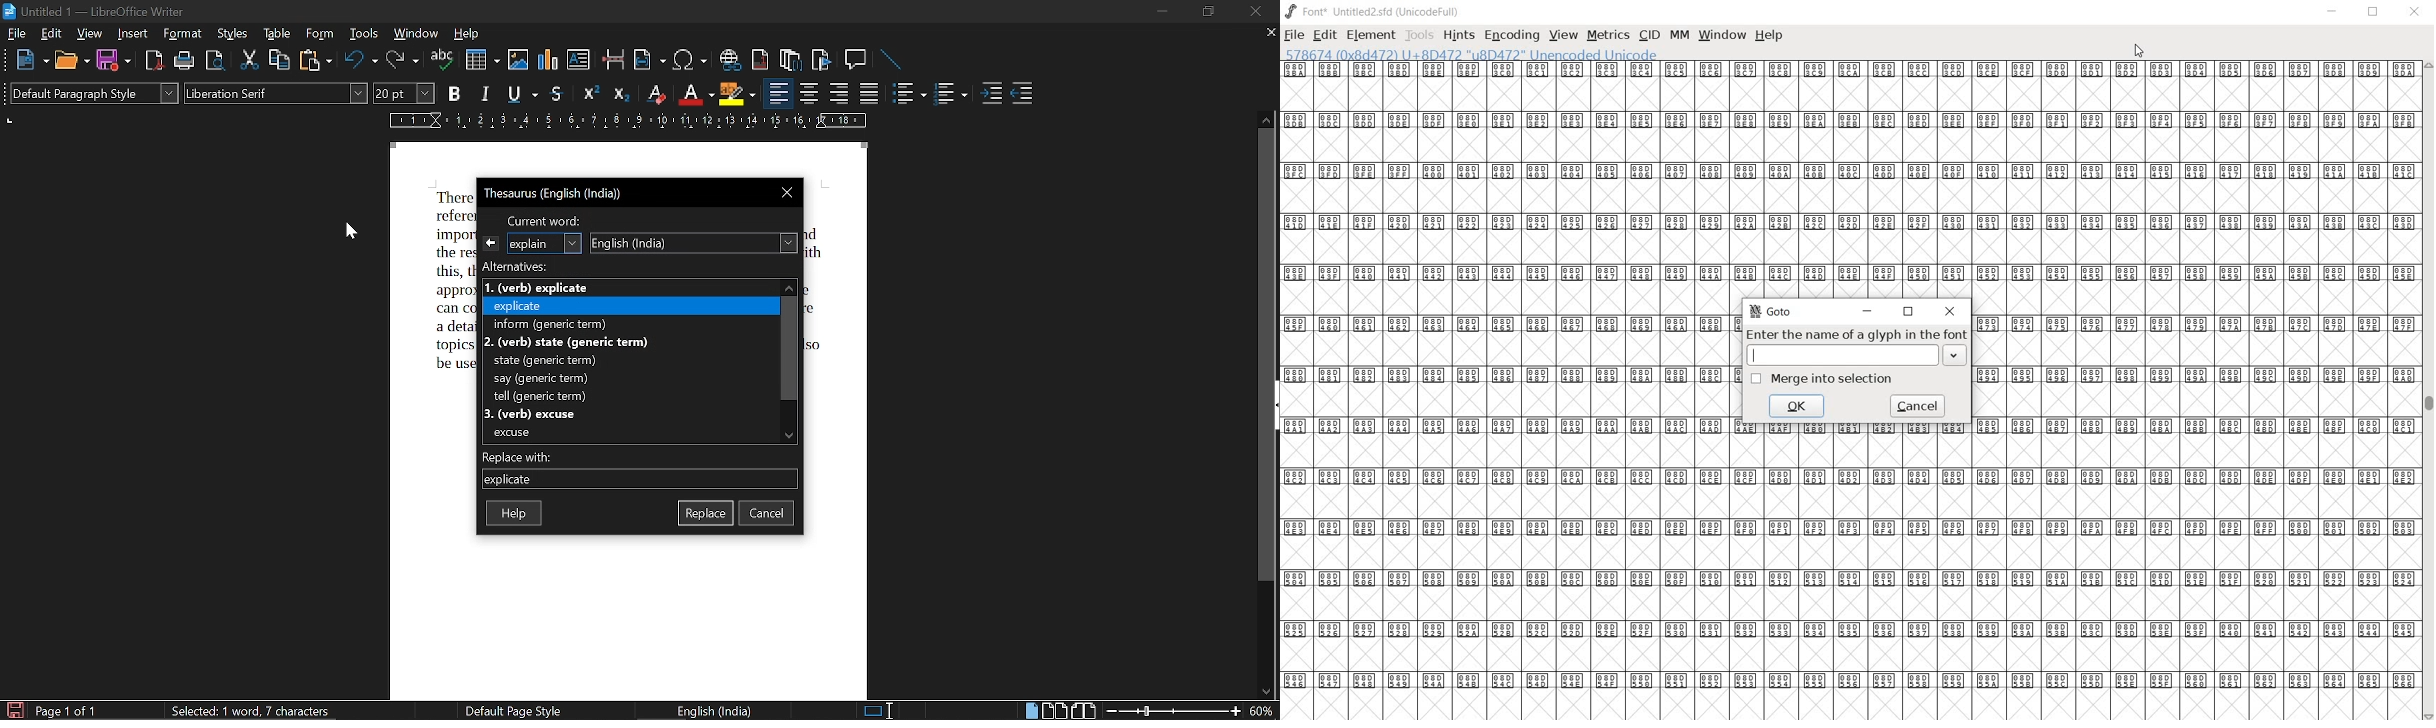 The width and height of the screenshot is (2436, 728). Describe the element at coordinates (1796, 407) in the screenshot. I see `ok` at that location.